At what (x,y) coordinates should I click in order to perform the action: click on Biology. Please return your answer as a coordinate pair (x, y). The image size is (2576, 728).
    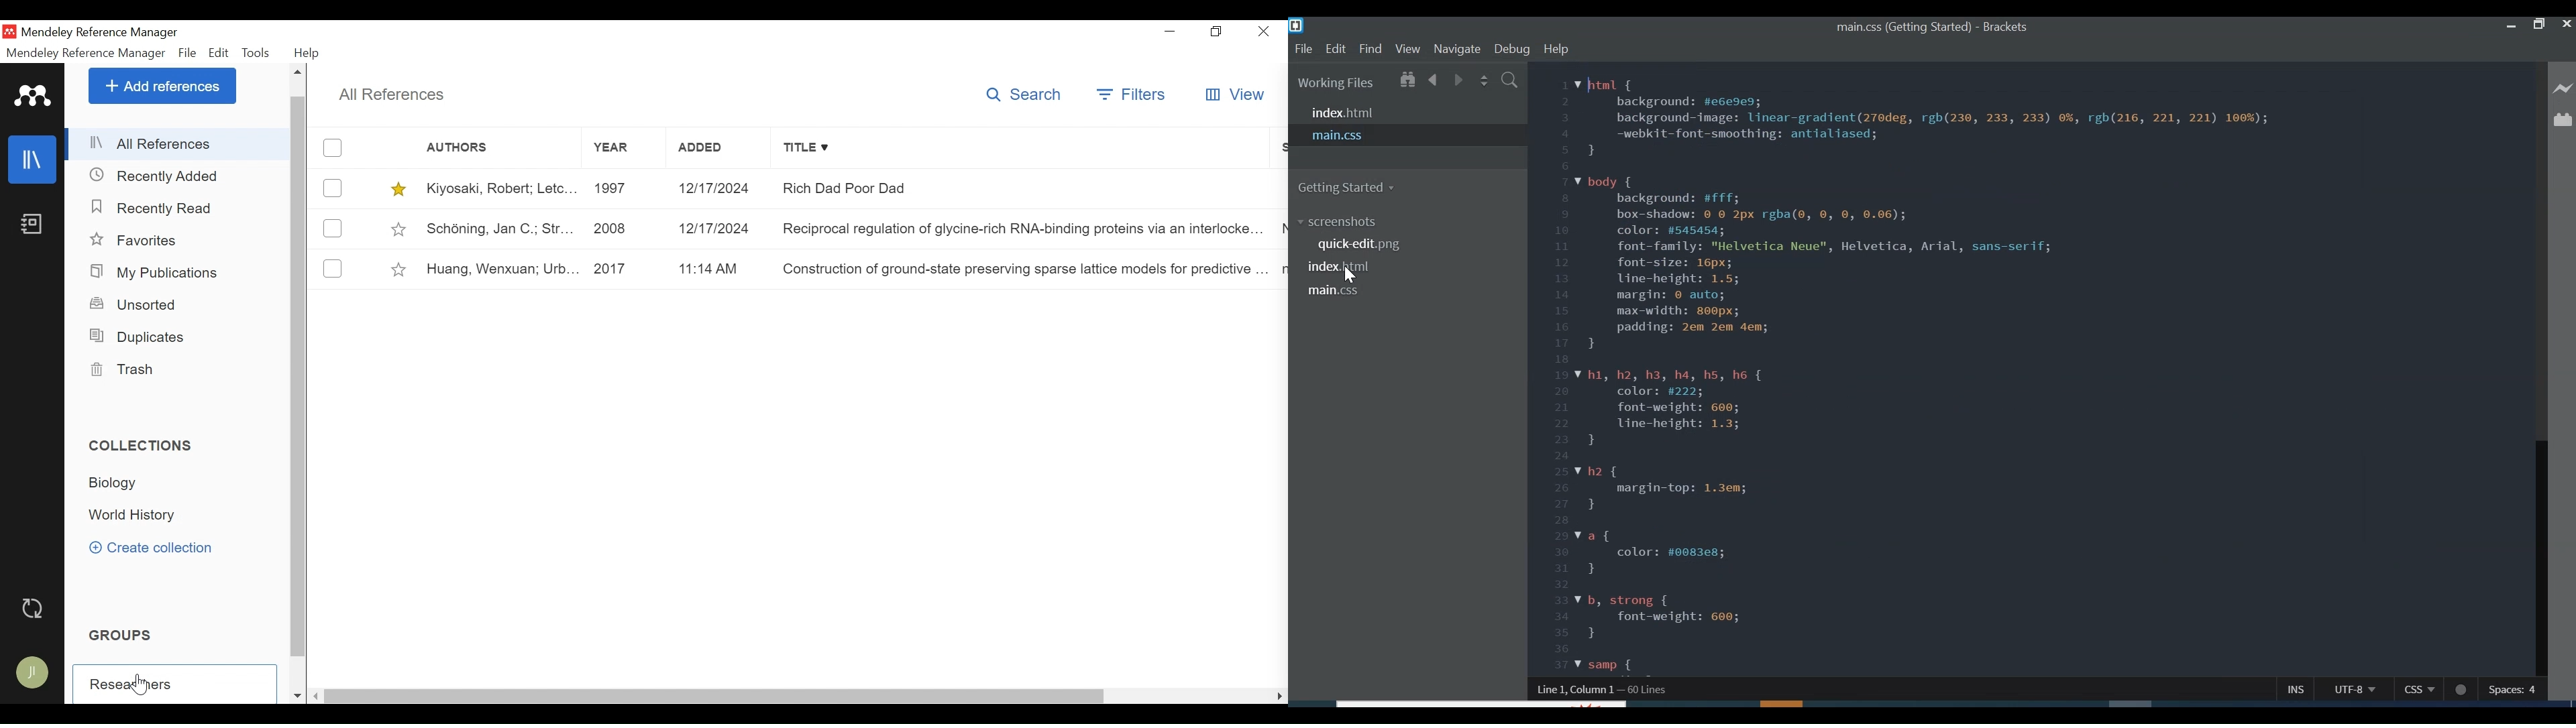
    Looking at the image, I should click on (121, 484).